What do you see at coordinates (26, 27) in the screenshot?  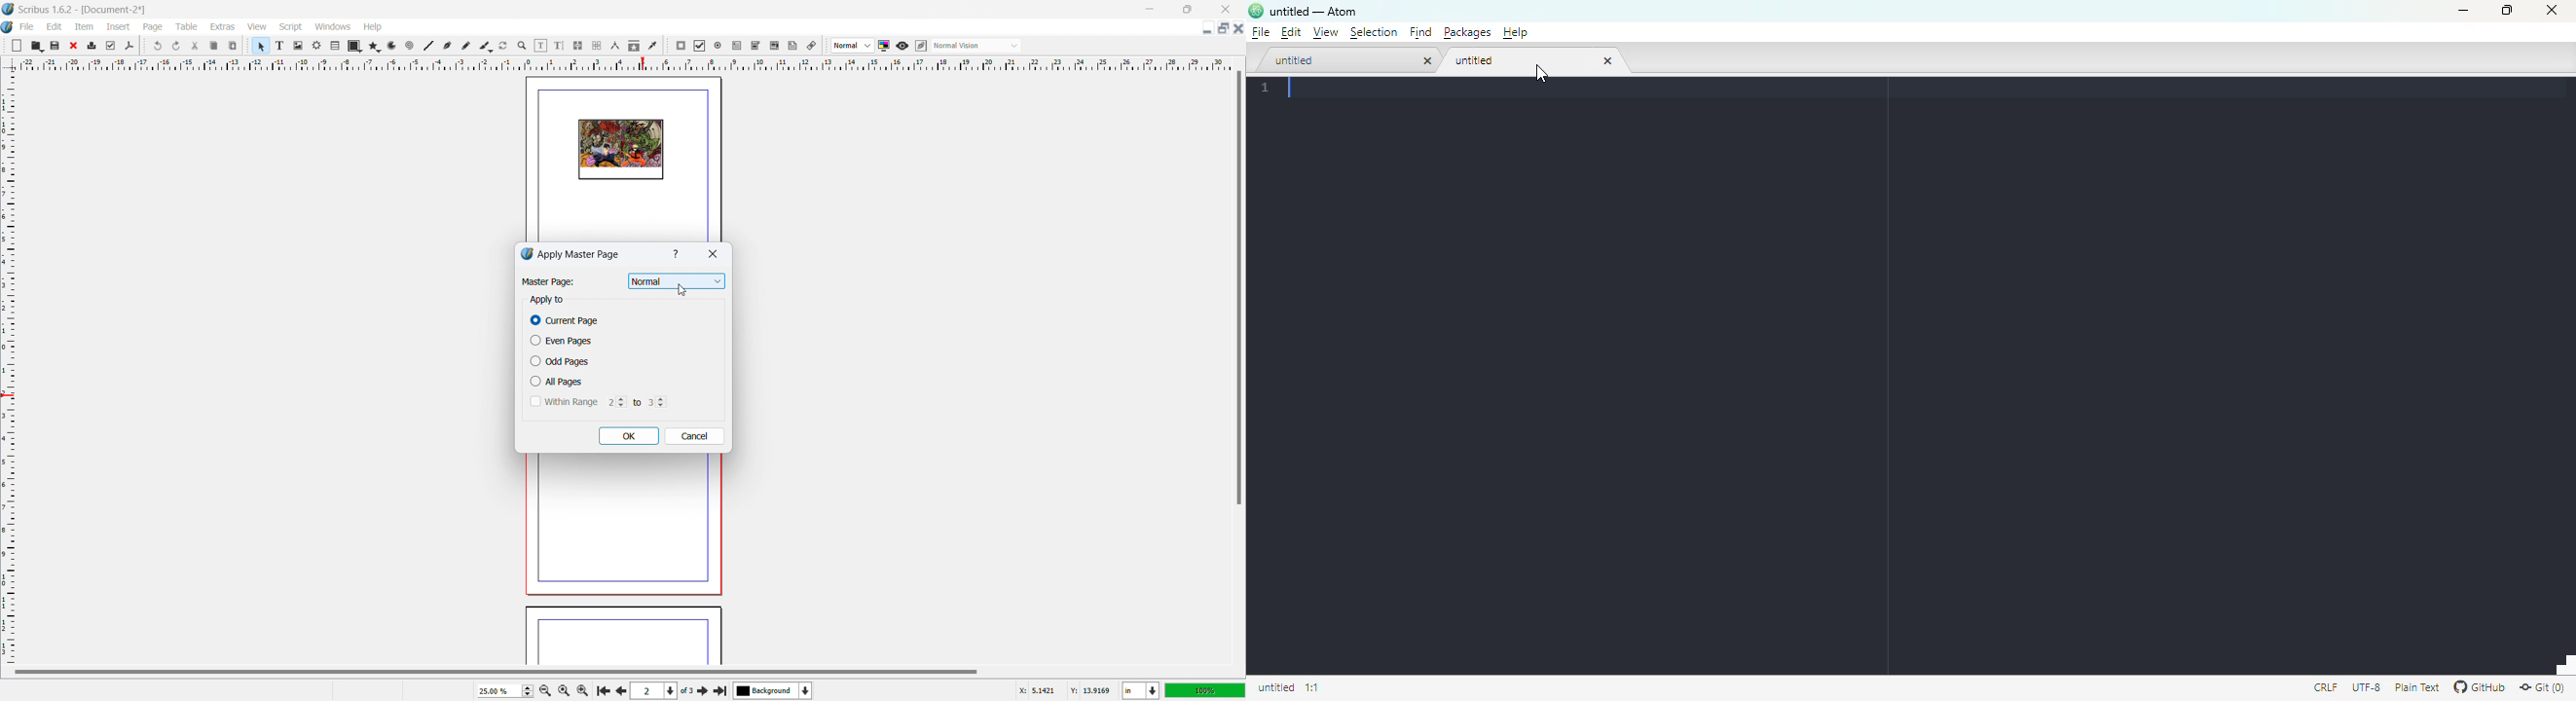 I see `file` at bounding box center [26, 27].